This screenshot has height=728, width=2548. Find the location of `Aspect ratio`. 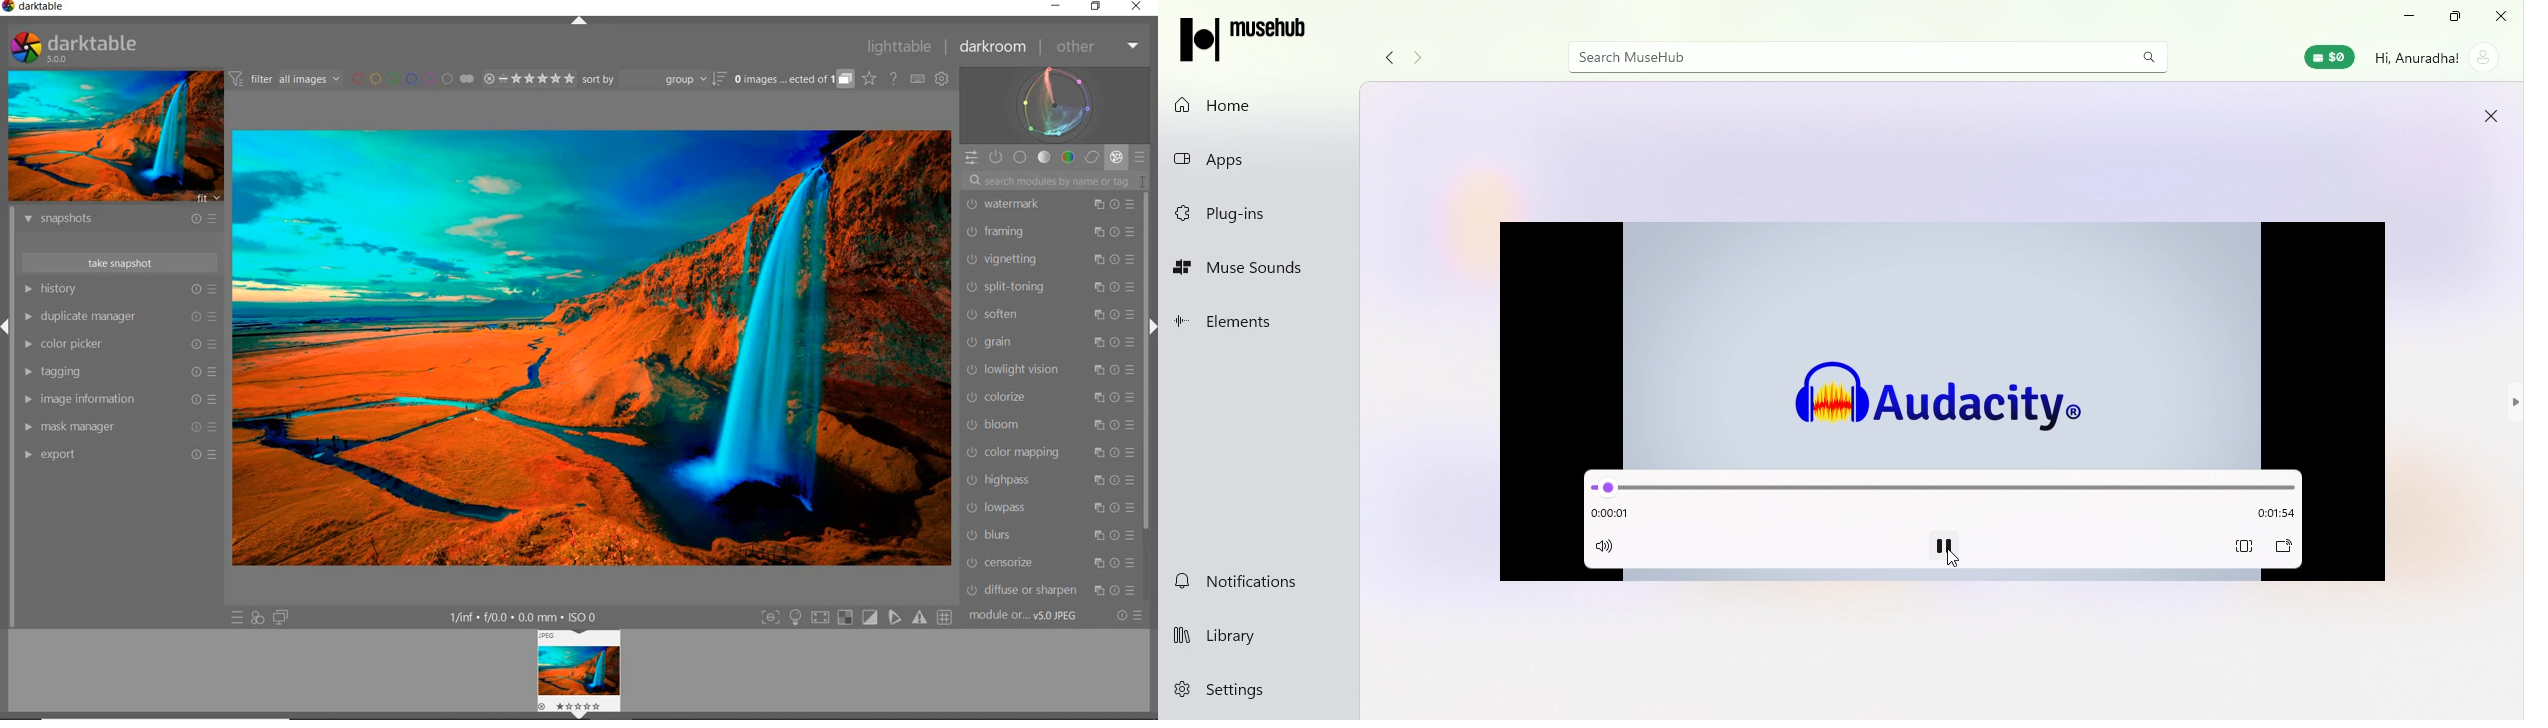

Aspect ratio is located at coordinates (2243, 546).